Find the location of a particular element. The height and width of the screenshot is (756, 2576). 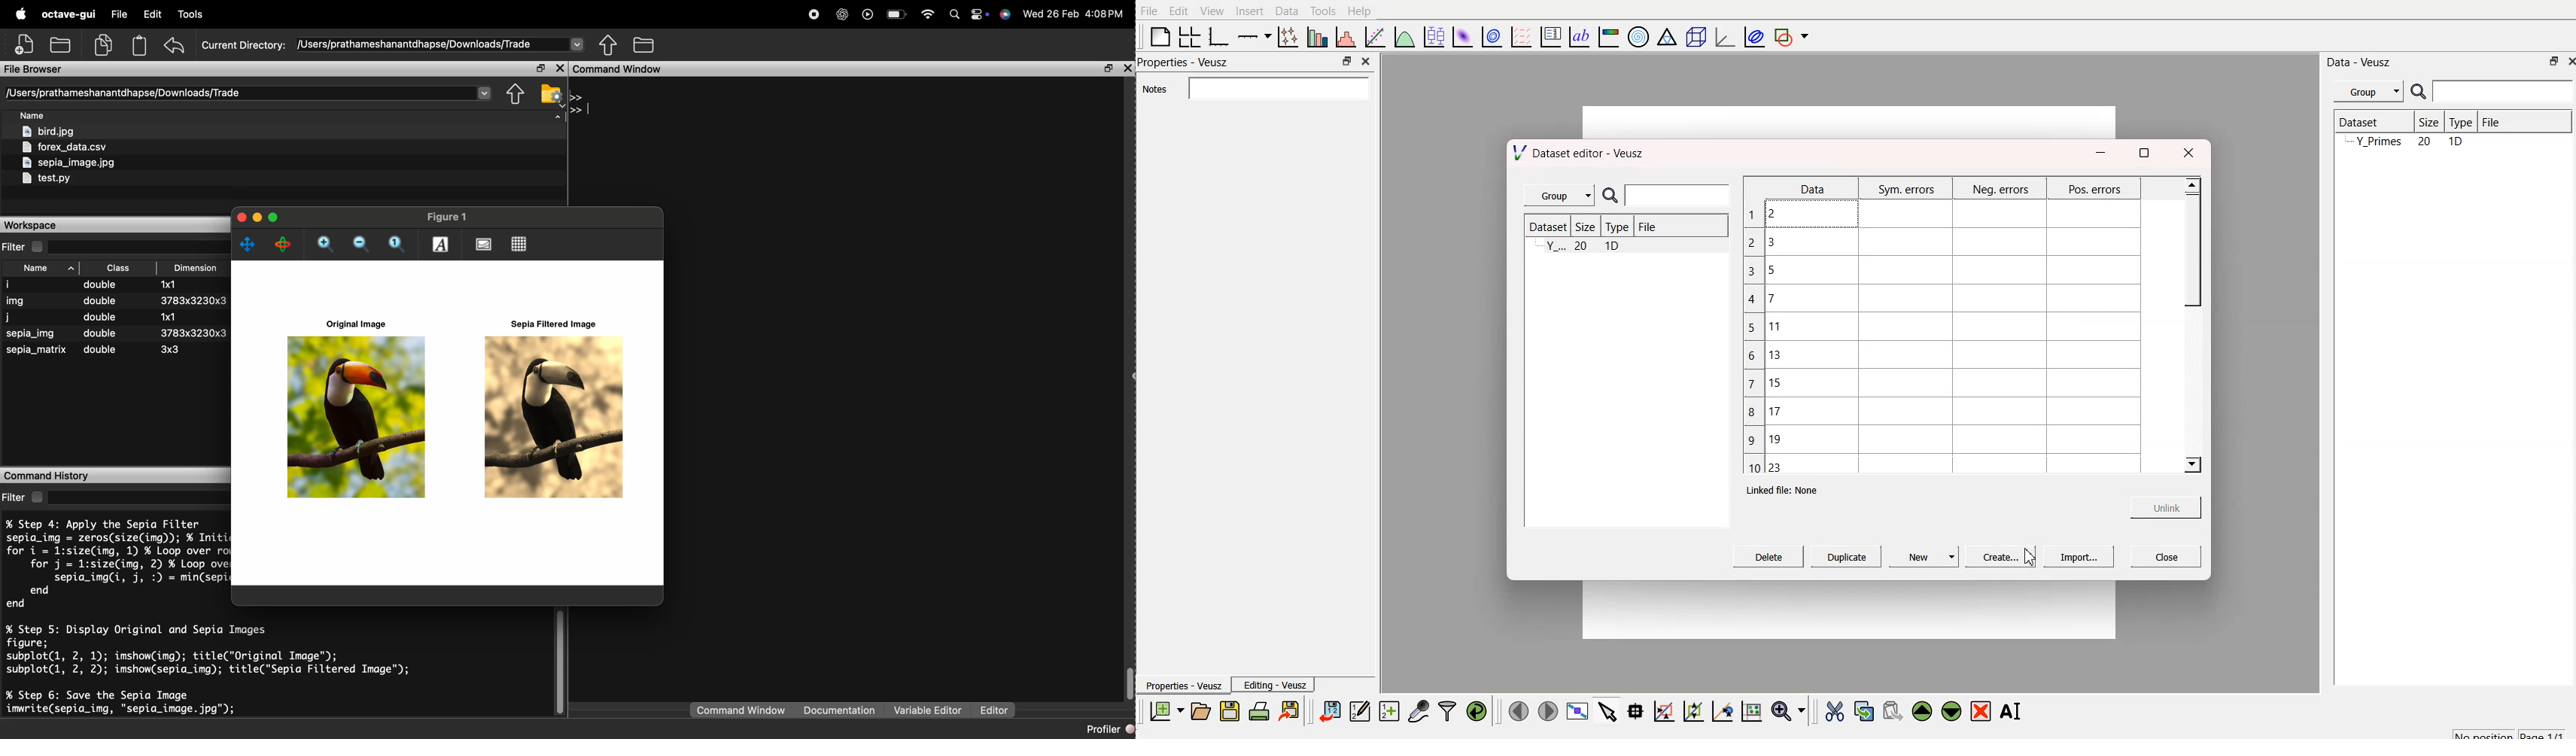

| Size is located at coordinates (2425, 121).